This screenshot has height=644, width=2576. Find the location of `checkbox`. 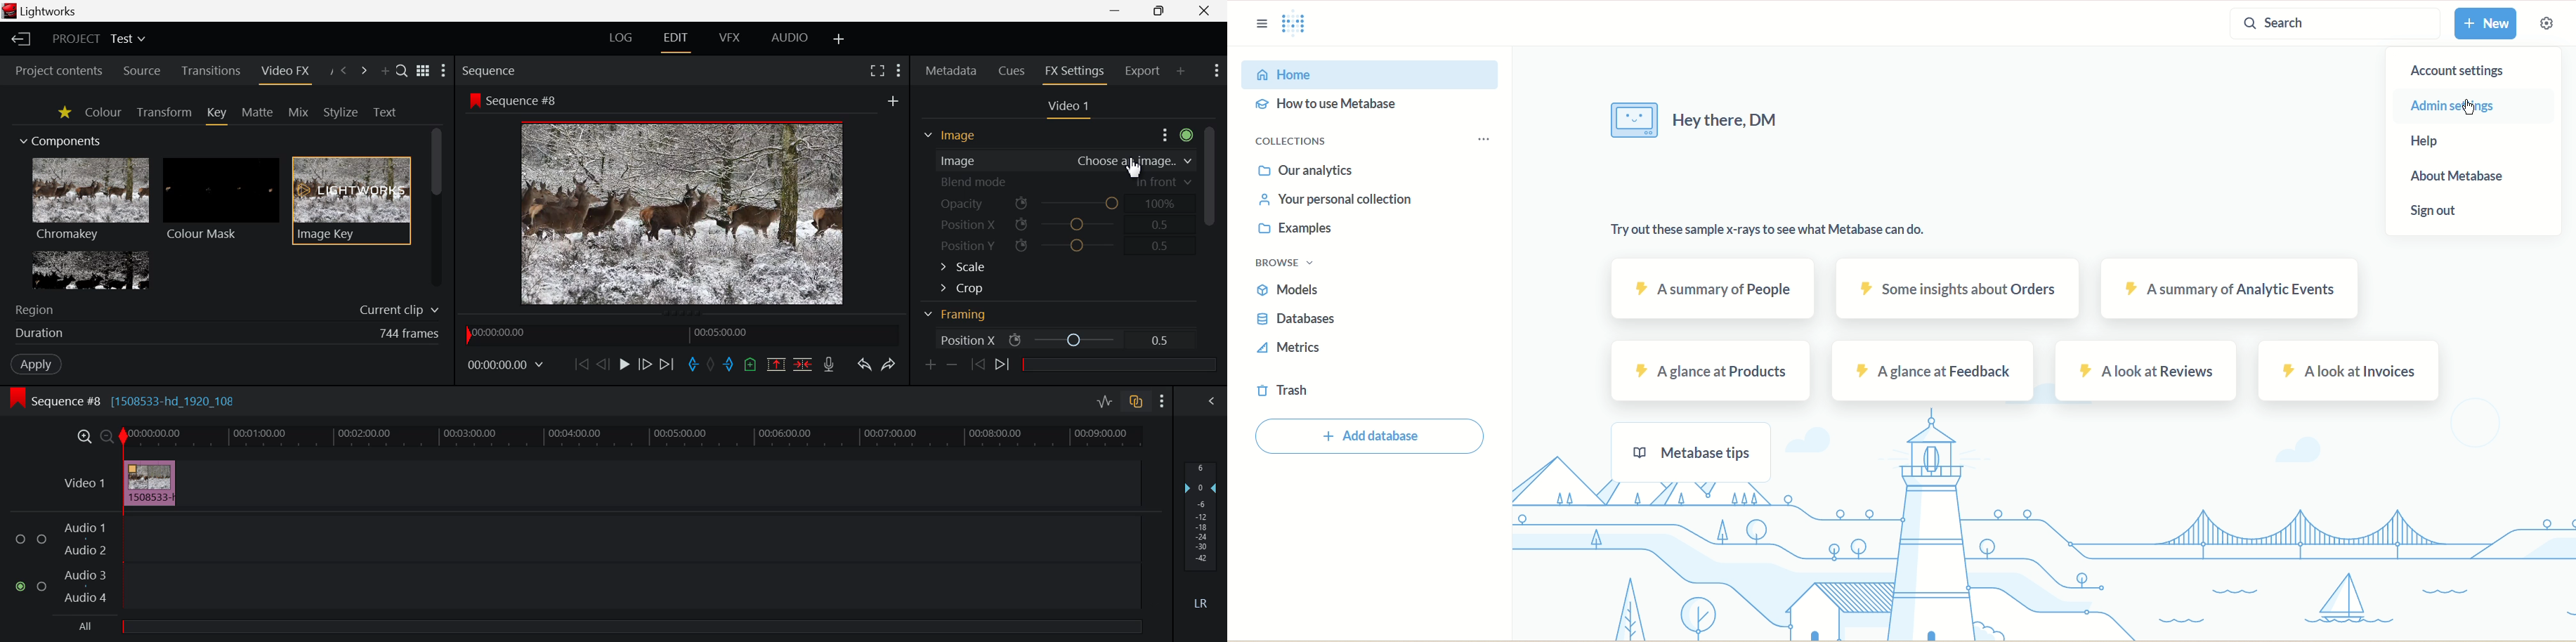

checkbox is located at coordinates (42, 538).